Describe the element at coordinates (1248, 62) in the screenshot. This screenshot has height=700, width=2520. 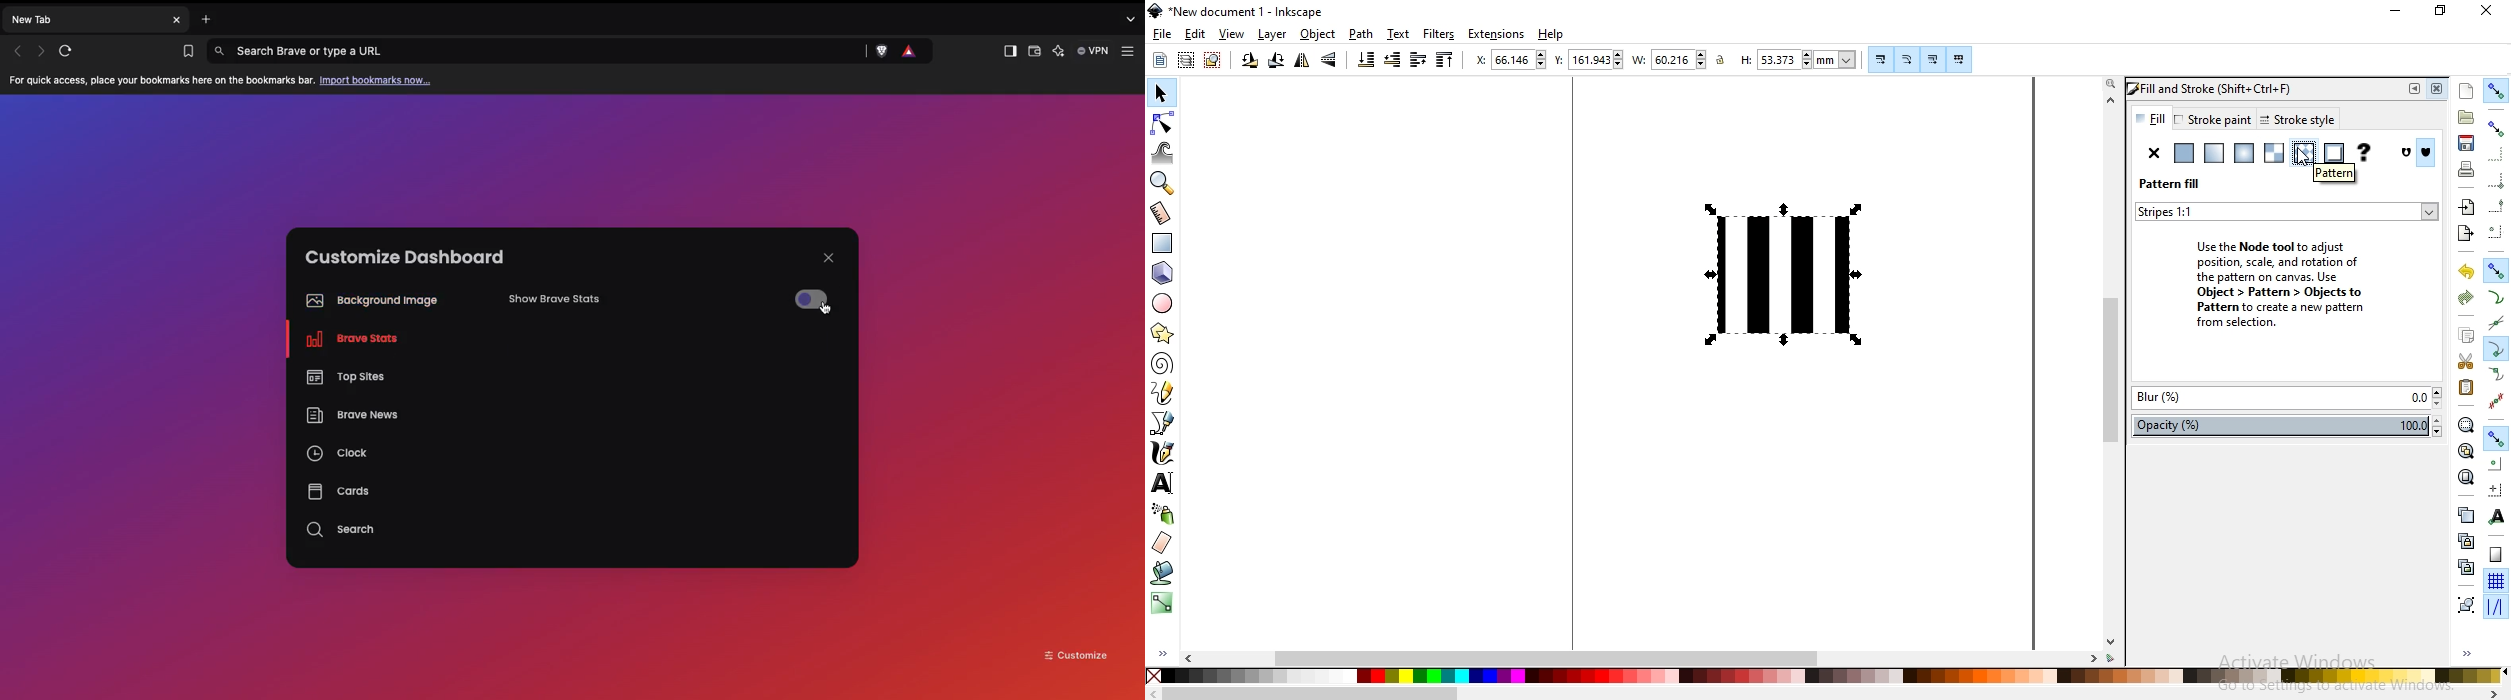
I see `rotate 90 counter clockwise` at that location.